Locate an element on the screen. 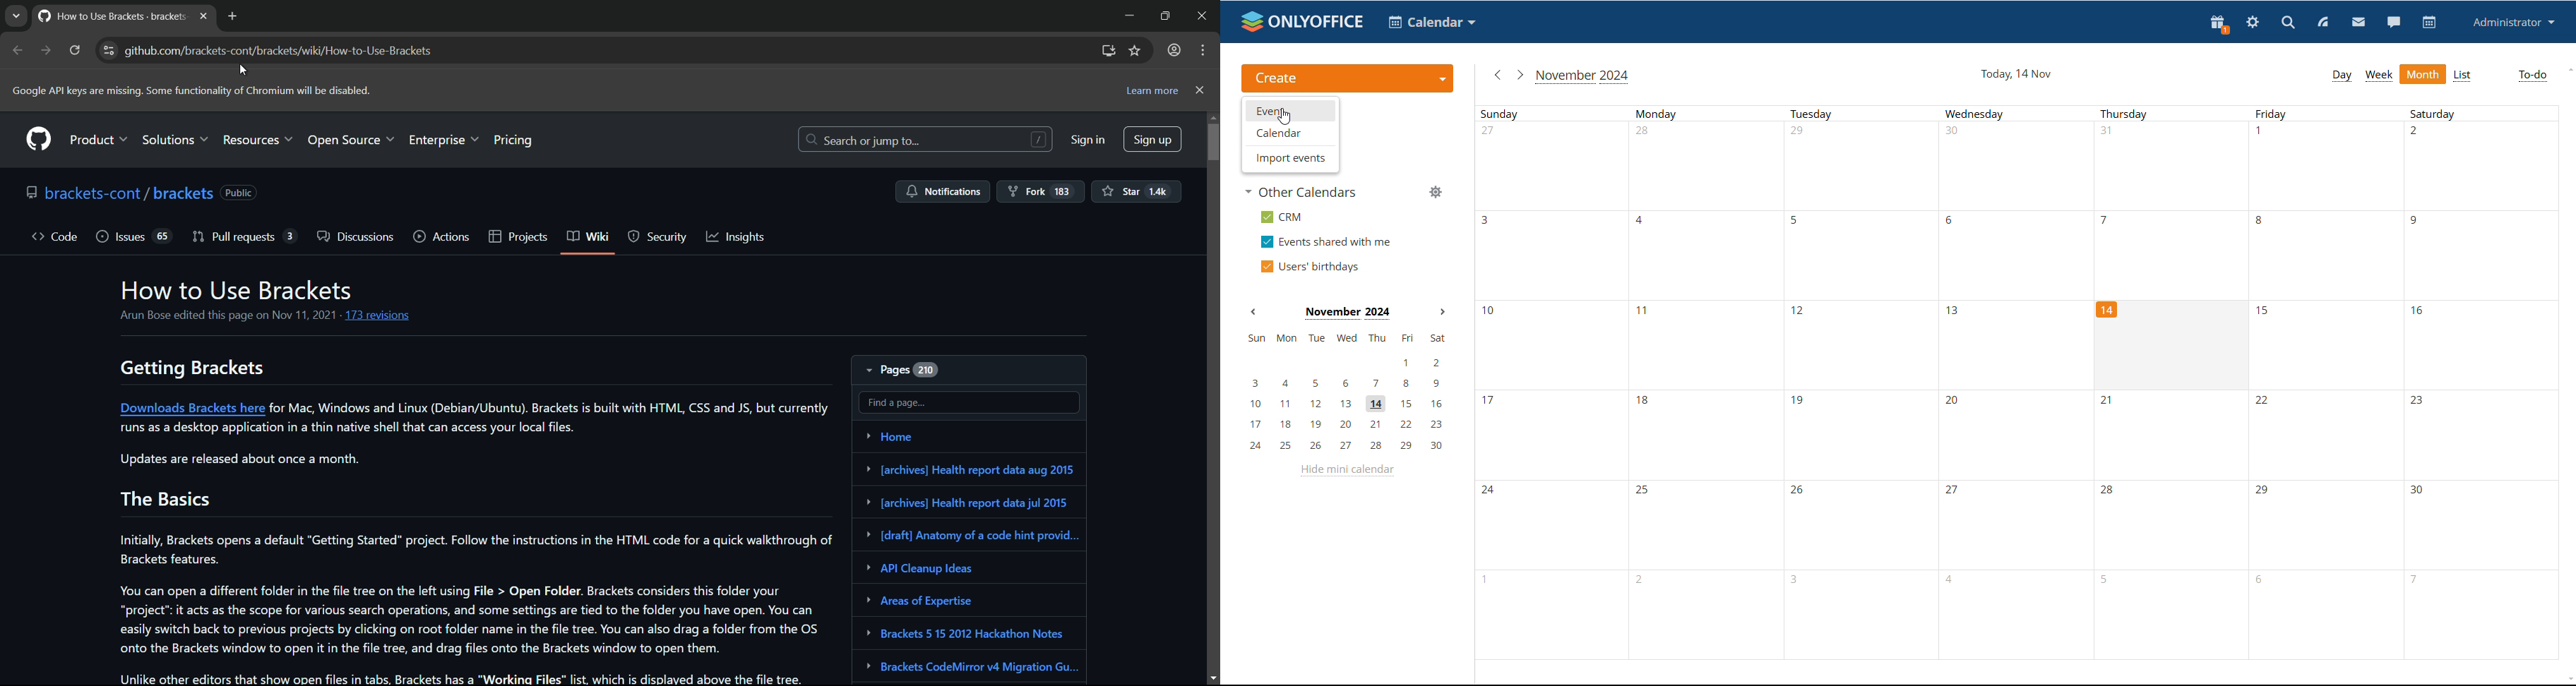 Image resolution: width=2576 pixels, height=700 pixels. minimize is located at coordinates (1127, 16).